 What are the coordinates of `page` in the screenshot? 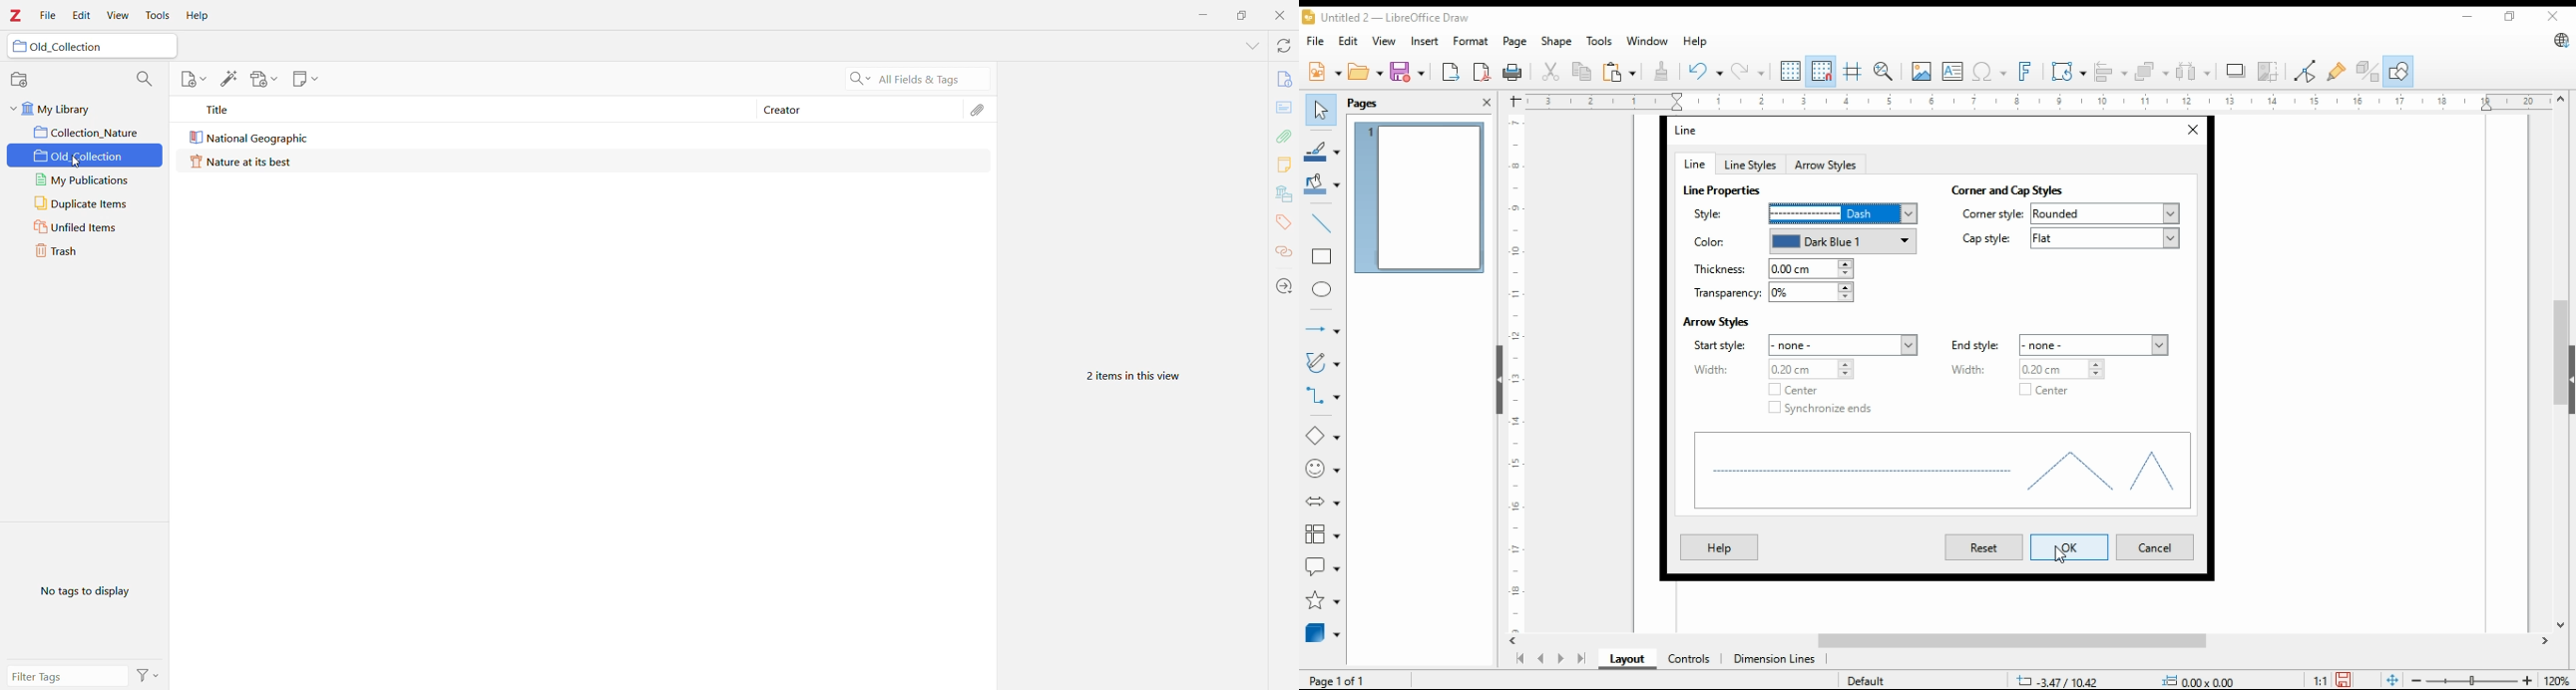 It's located at (1517, 41).